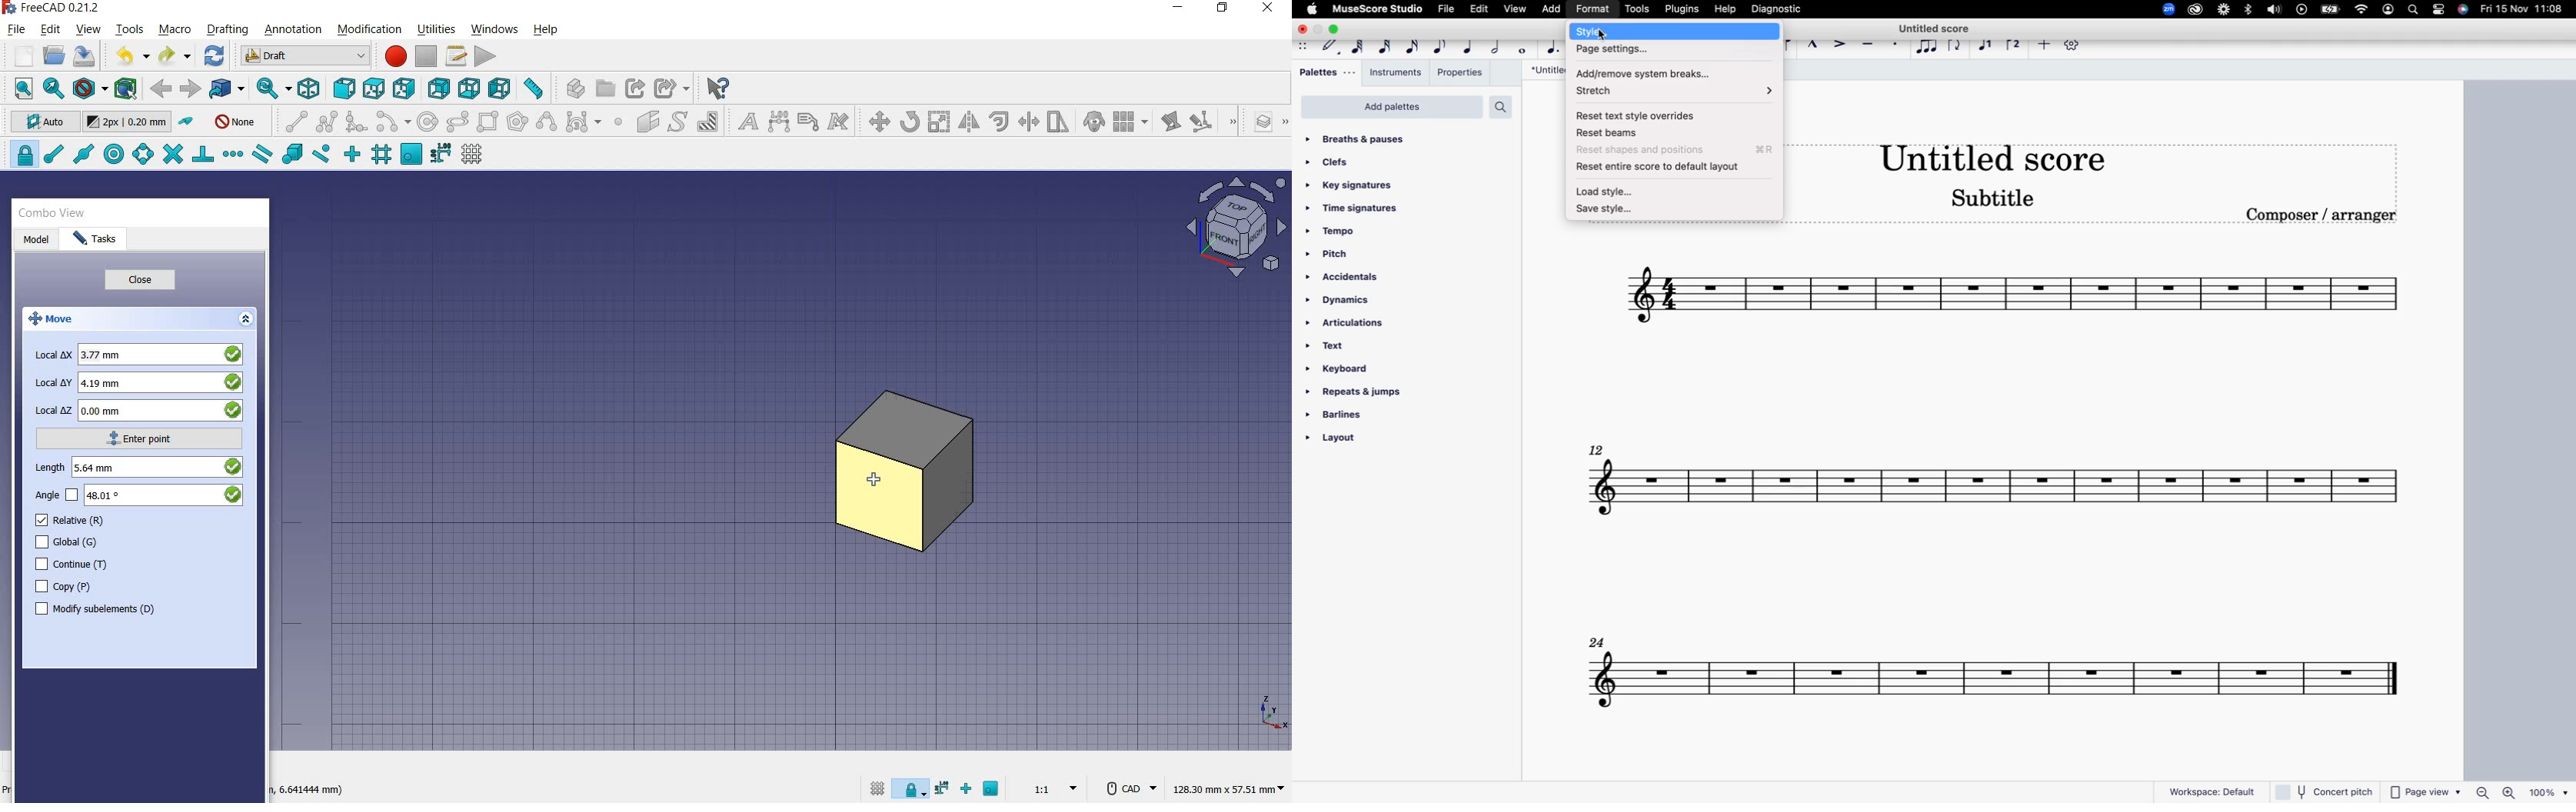 The height and width of the screenshot is (812, 2576). I want to click on polyline, so click(328, 122).